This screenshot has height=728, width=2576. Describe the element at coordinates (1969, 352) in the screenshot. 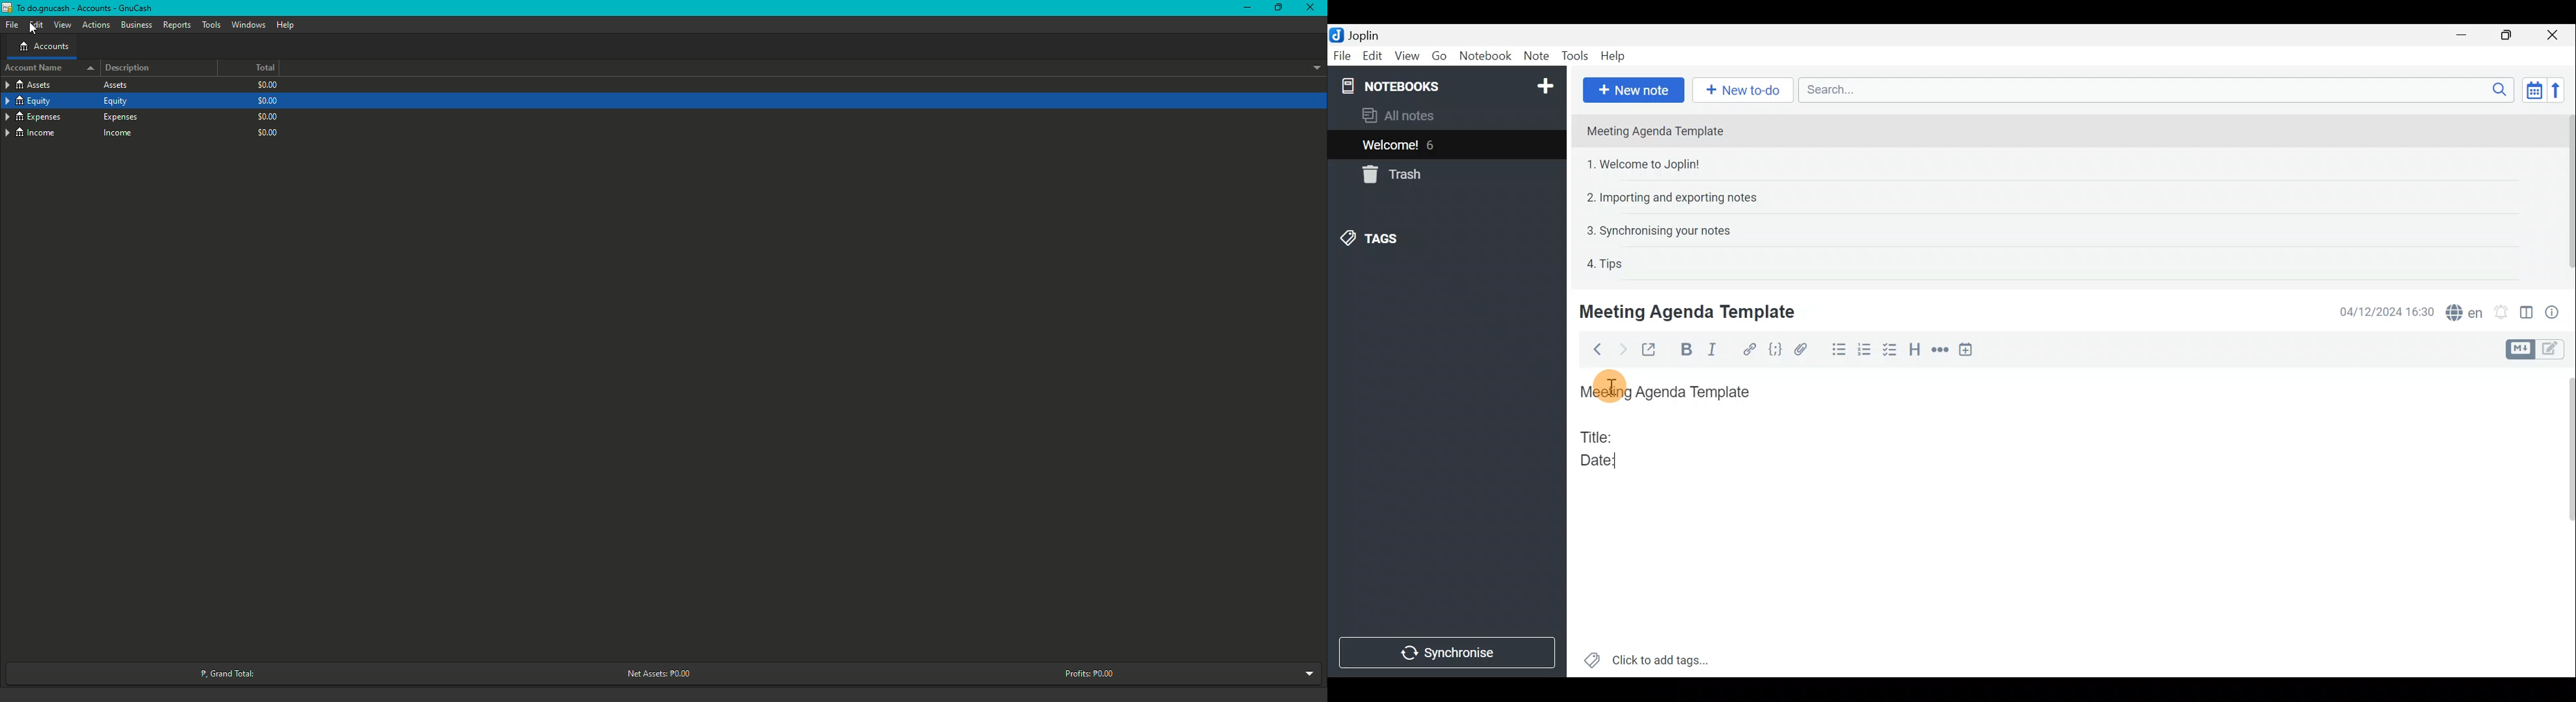

I see `Insert time` at that location.